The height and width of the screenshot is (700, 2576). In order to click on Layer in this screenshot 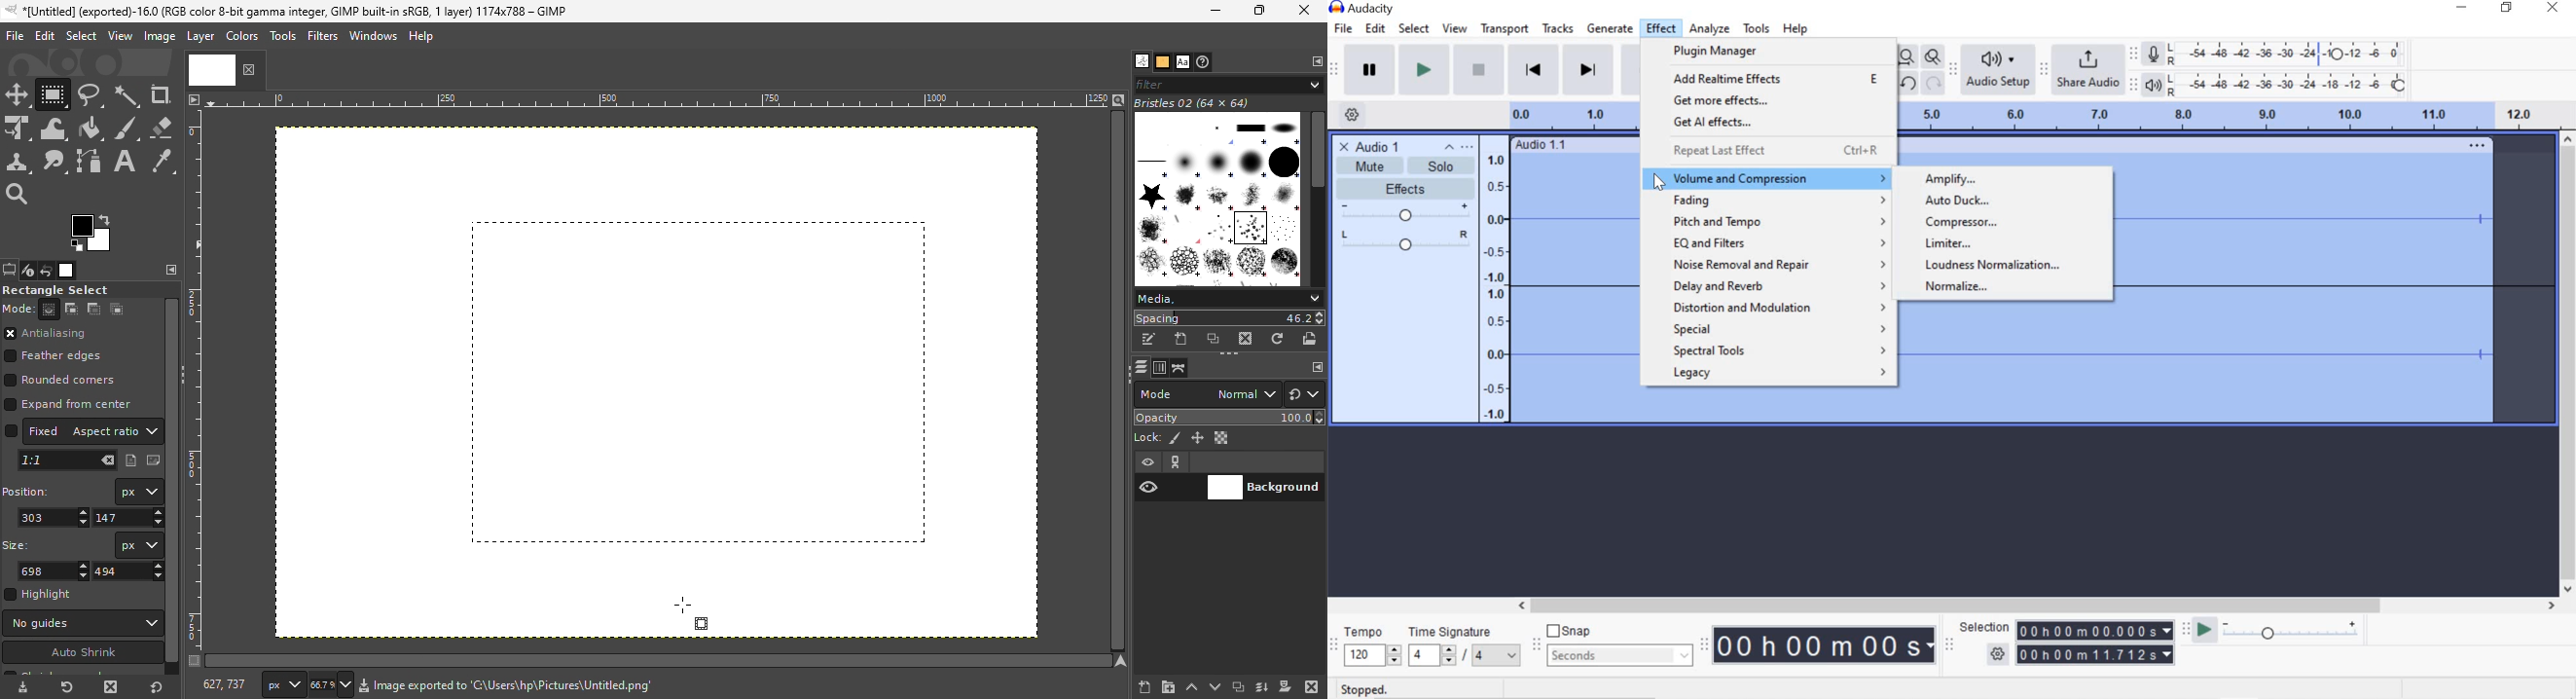, I will do `click(199, 37)`.